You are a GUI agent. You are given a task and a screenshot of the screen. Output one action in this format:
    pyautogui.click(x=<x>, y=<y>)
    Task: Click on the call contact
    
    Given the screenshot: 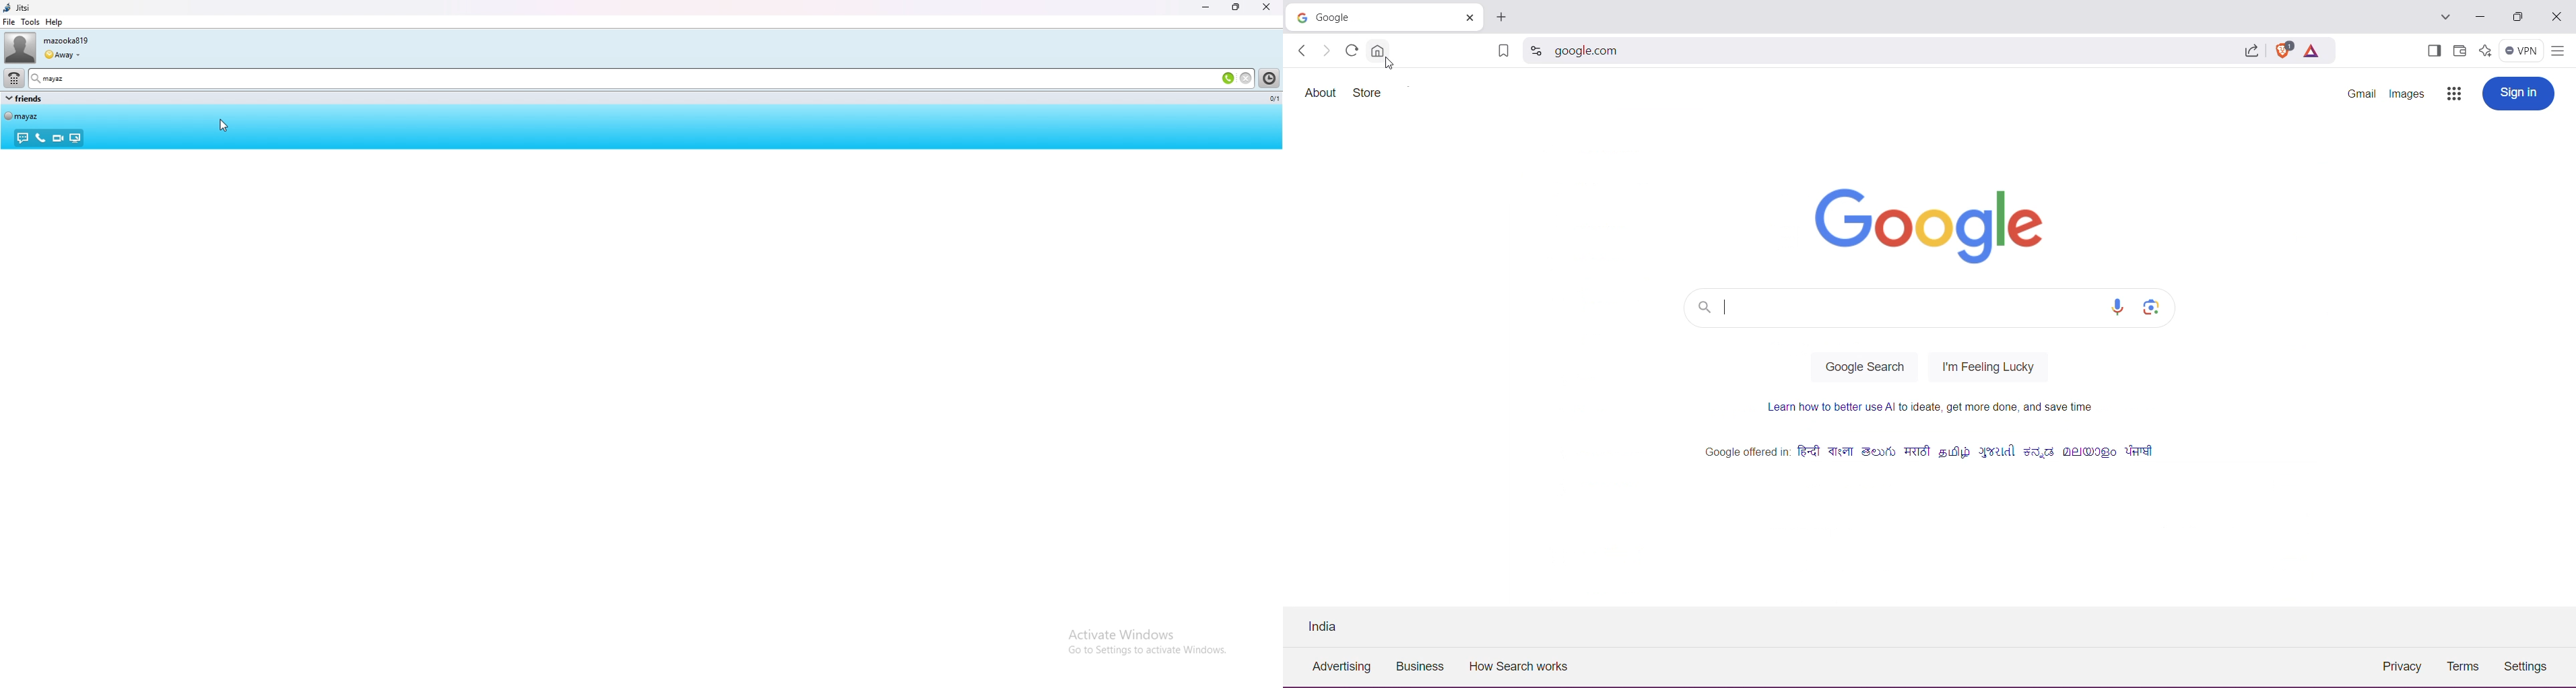 What is the action you would take?
    pyautogui.click(x=39, y=138)
    